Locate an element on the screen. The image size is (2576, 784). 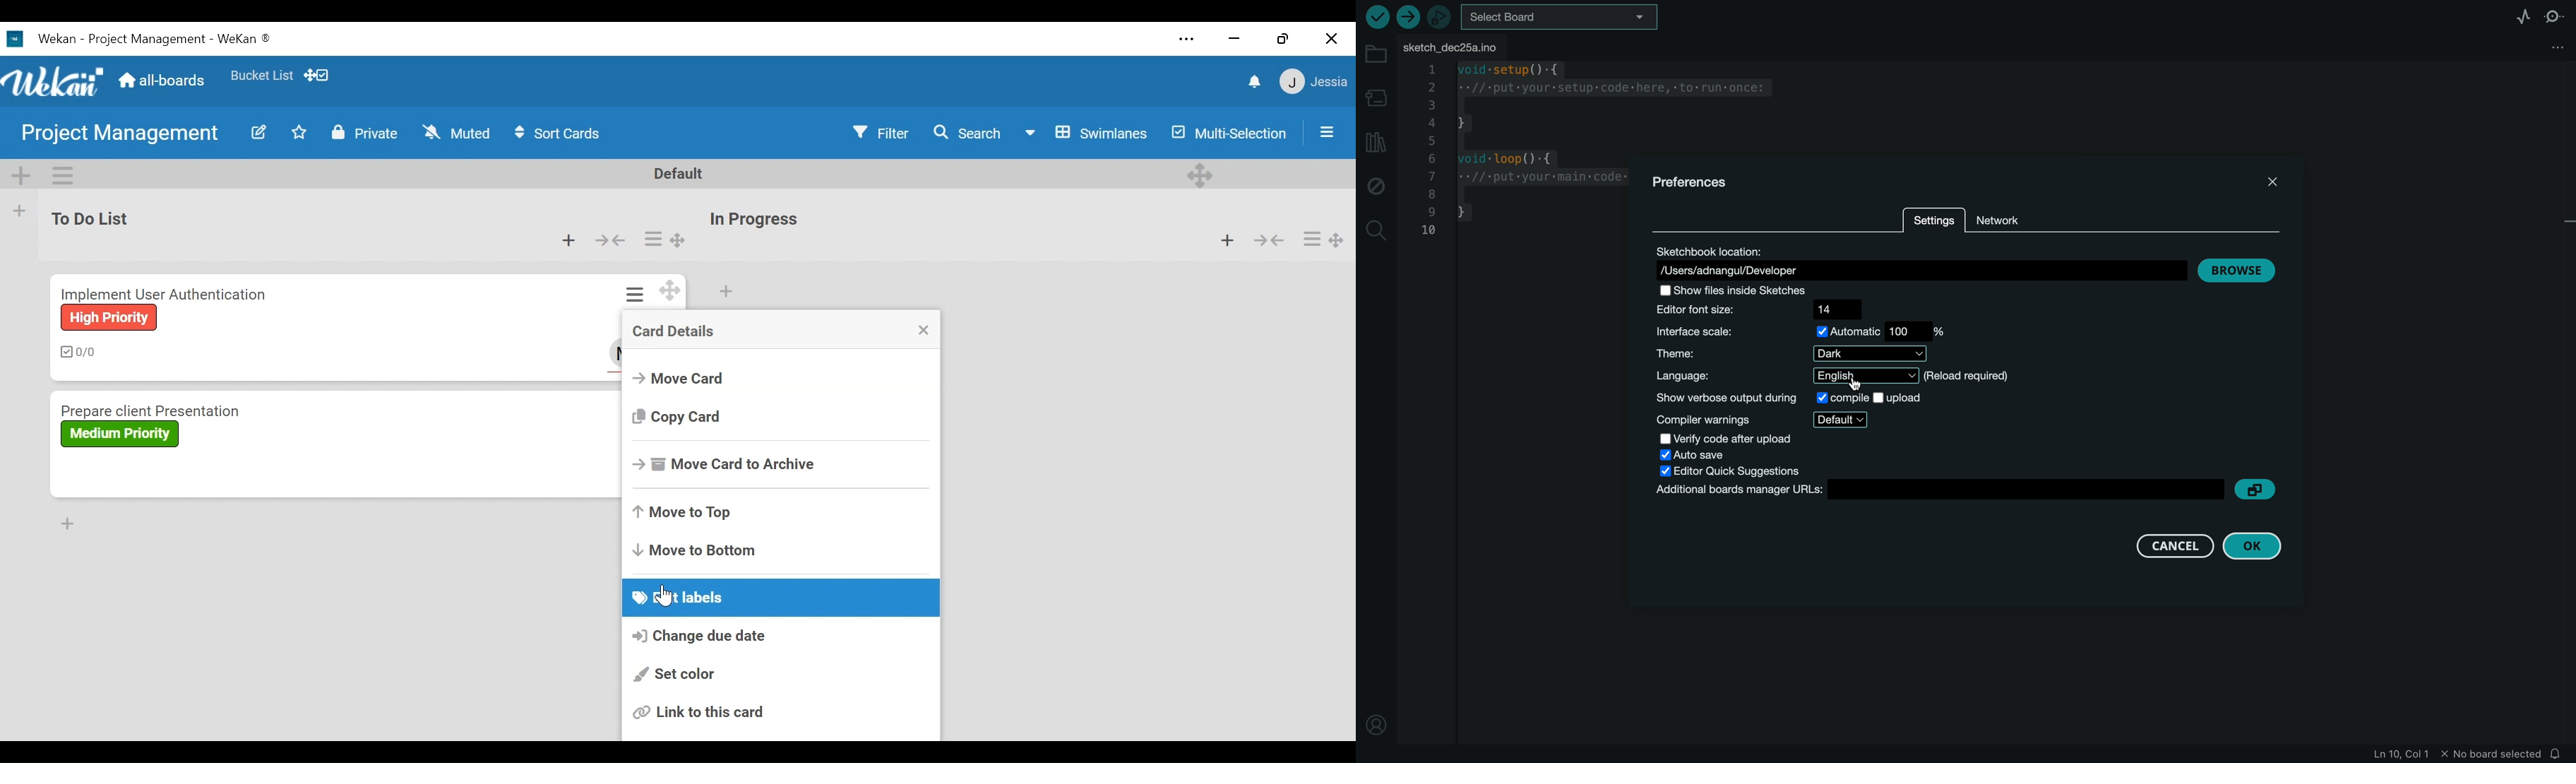
label is located at coordinates (119, 434).